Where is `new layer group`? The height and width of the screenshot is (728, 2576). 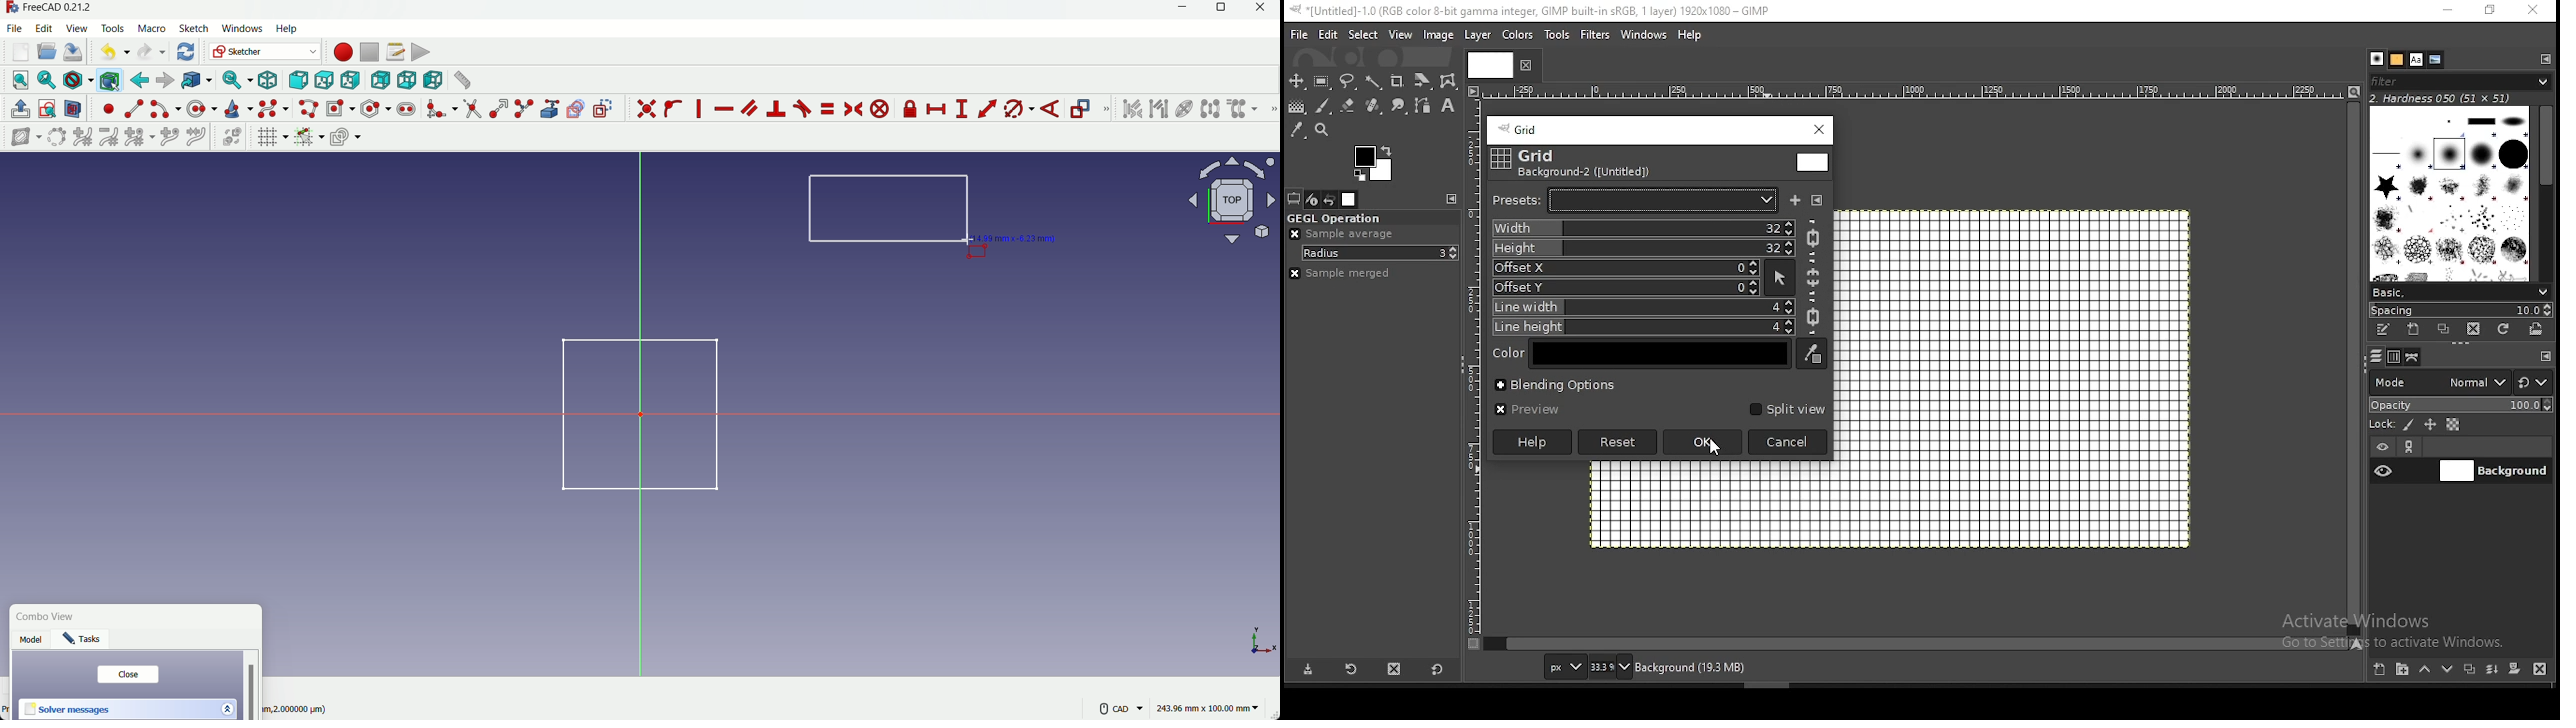 new layer group is located at coordinates (2406, 669).